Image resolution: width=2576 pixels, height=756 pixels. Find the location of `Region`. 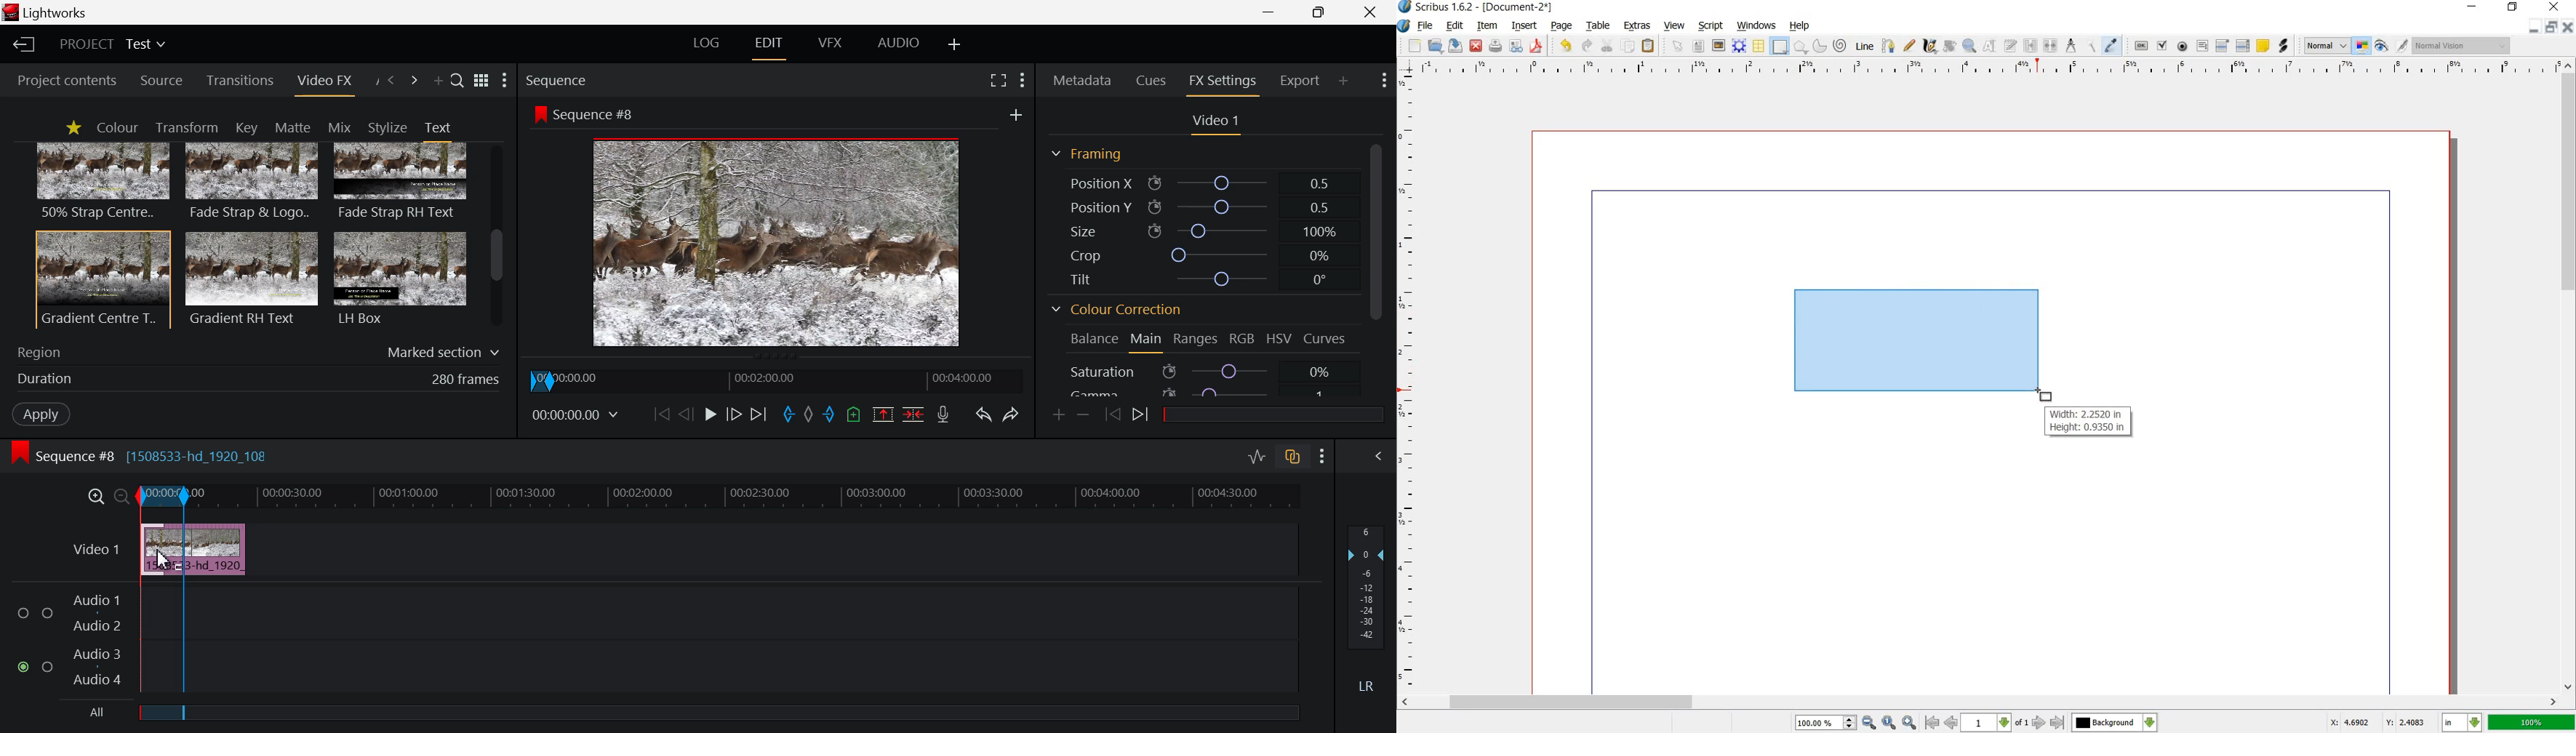

Region is located at coordinates (259, 349).